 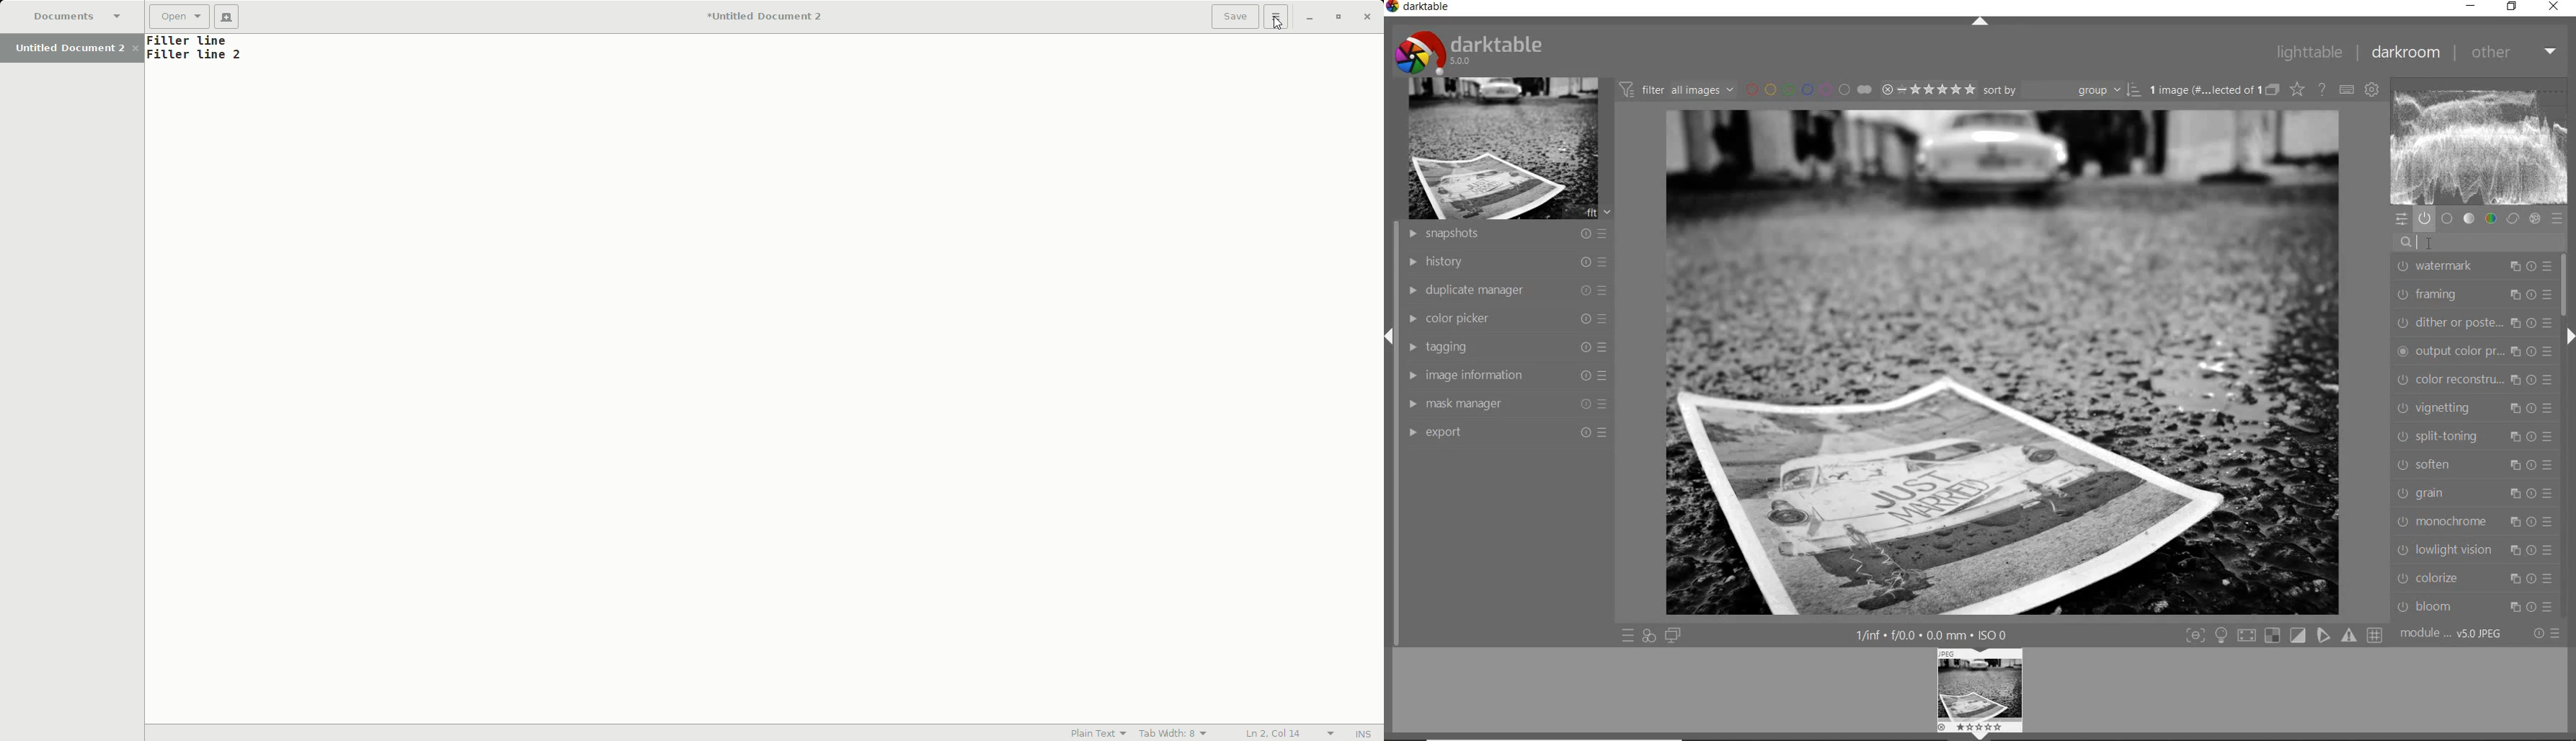 I want to click on quick access panel, so click(x=2401, y=219).